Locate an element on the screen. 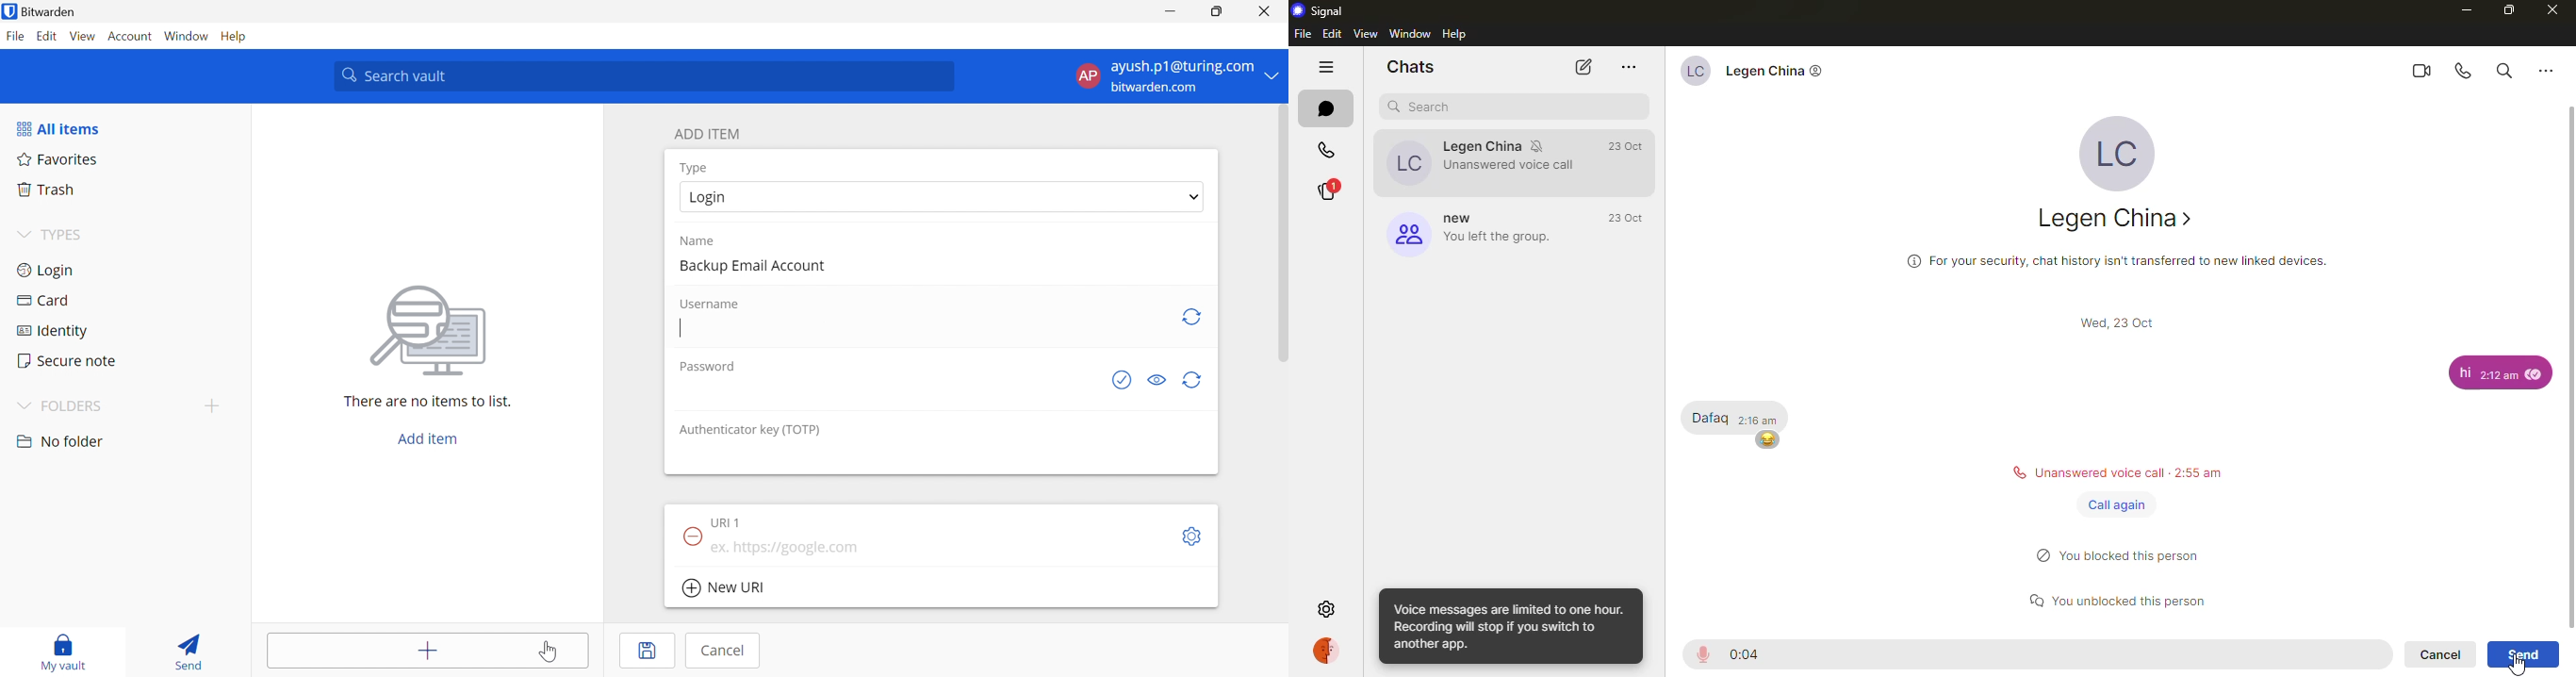 Image resolution: width=2576 pixels, height=700 pixels. file is located at coordinates (1304, 33).